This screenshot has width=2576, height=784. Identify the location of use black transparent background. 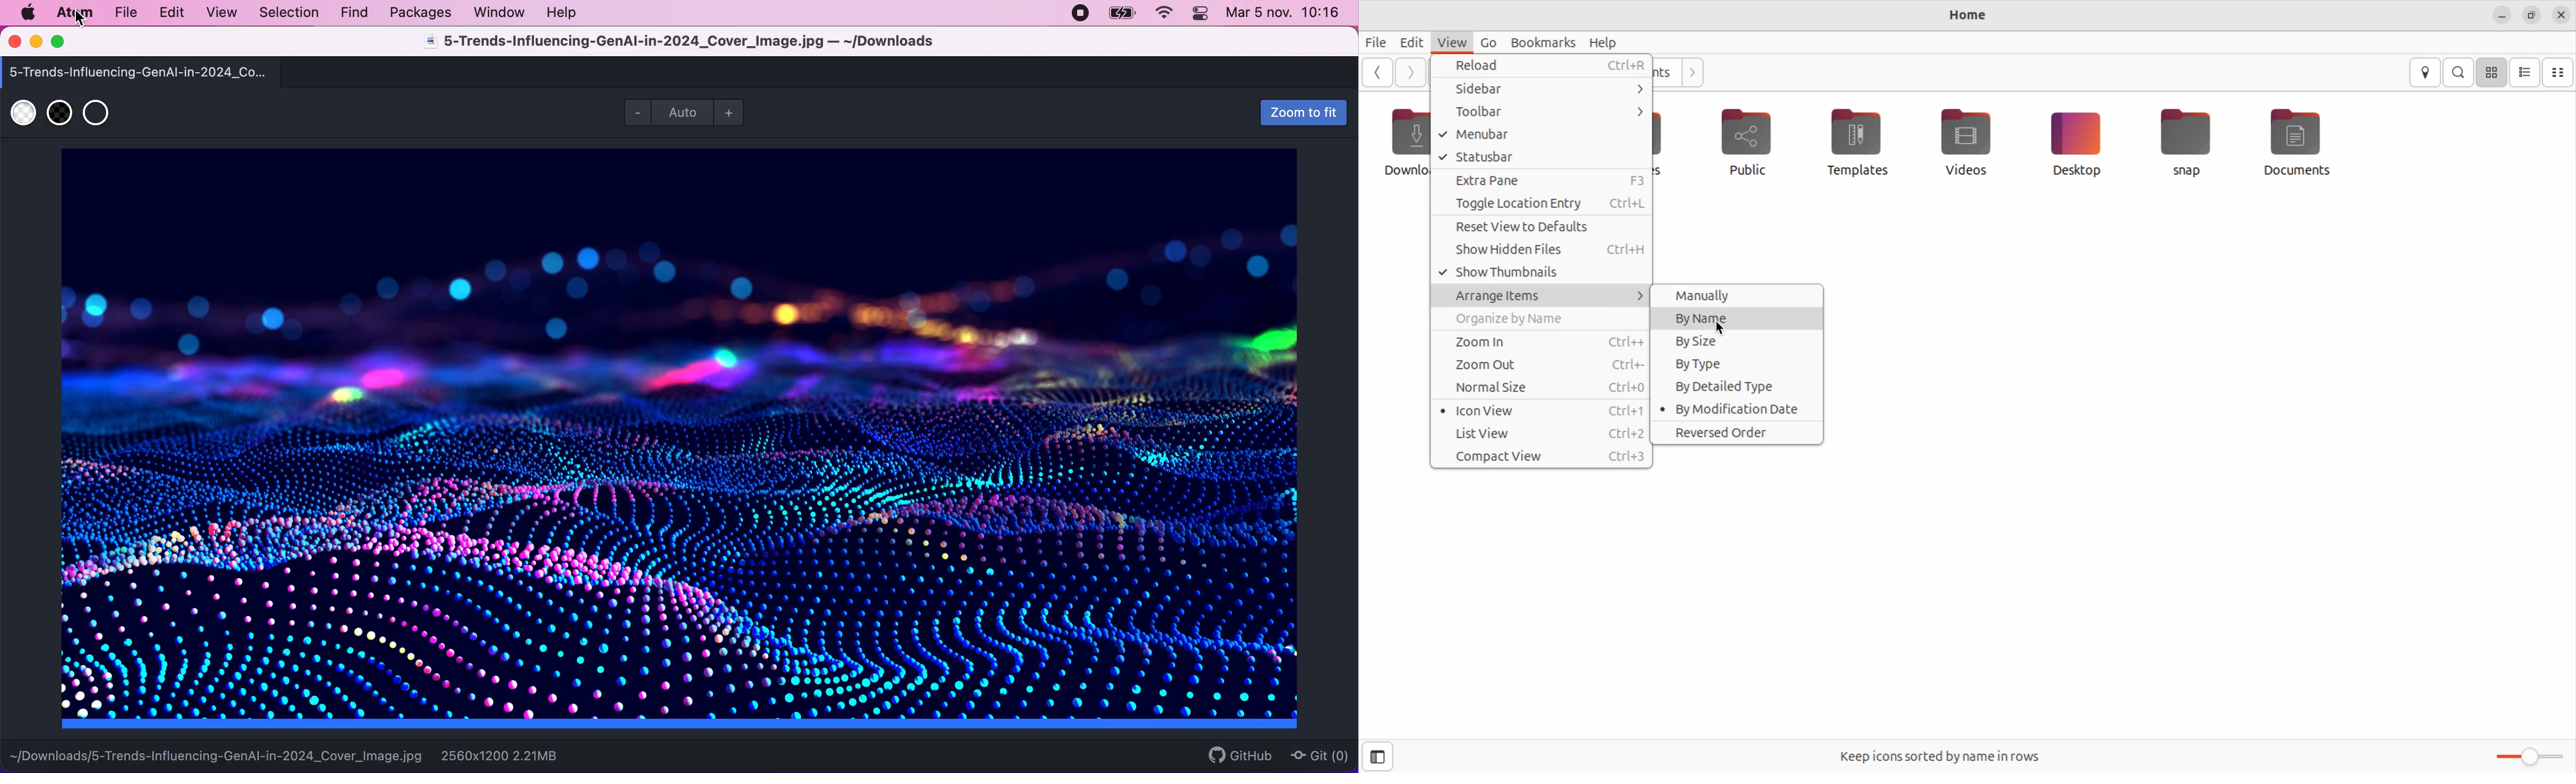
(59, 113).